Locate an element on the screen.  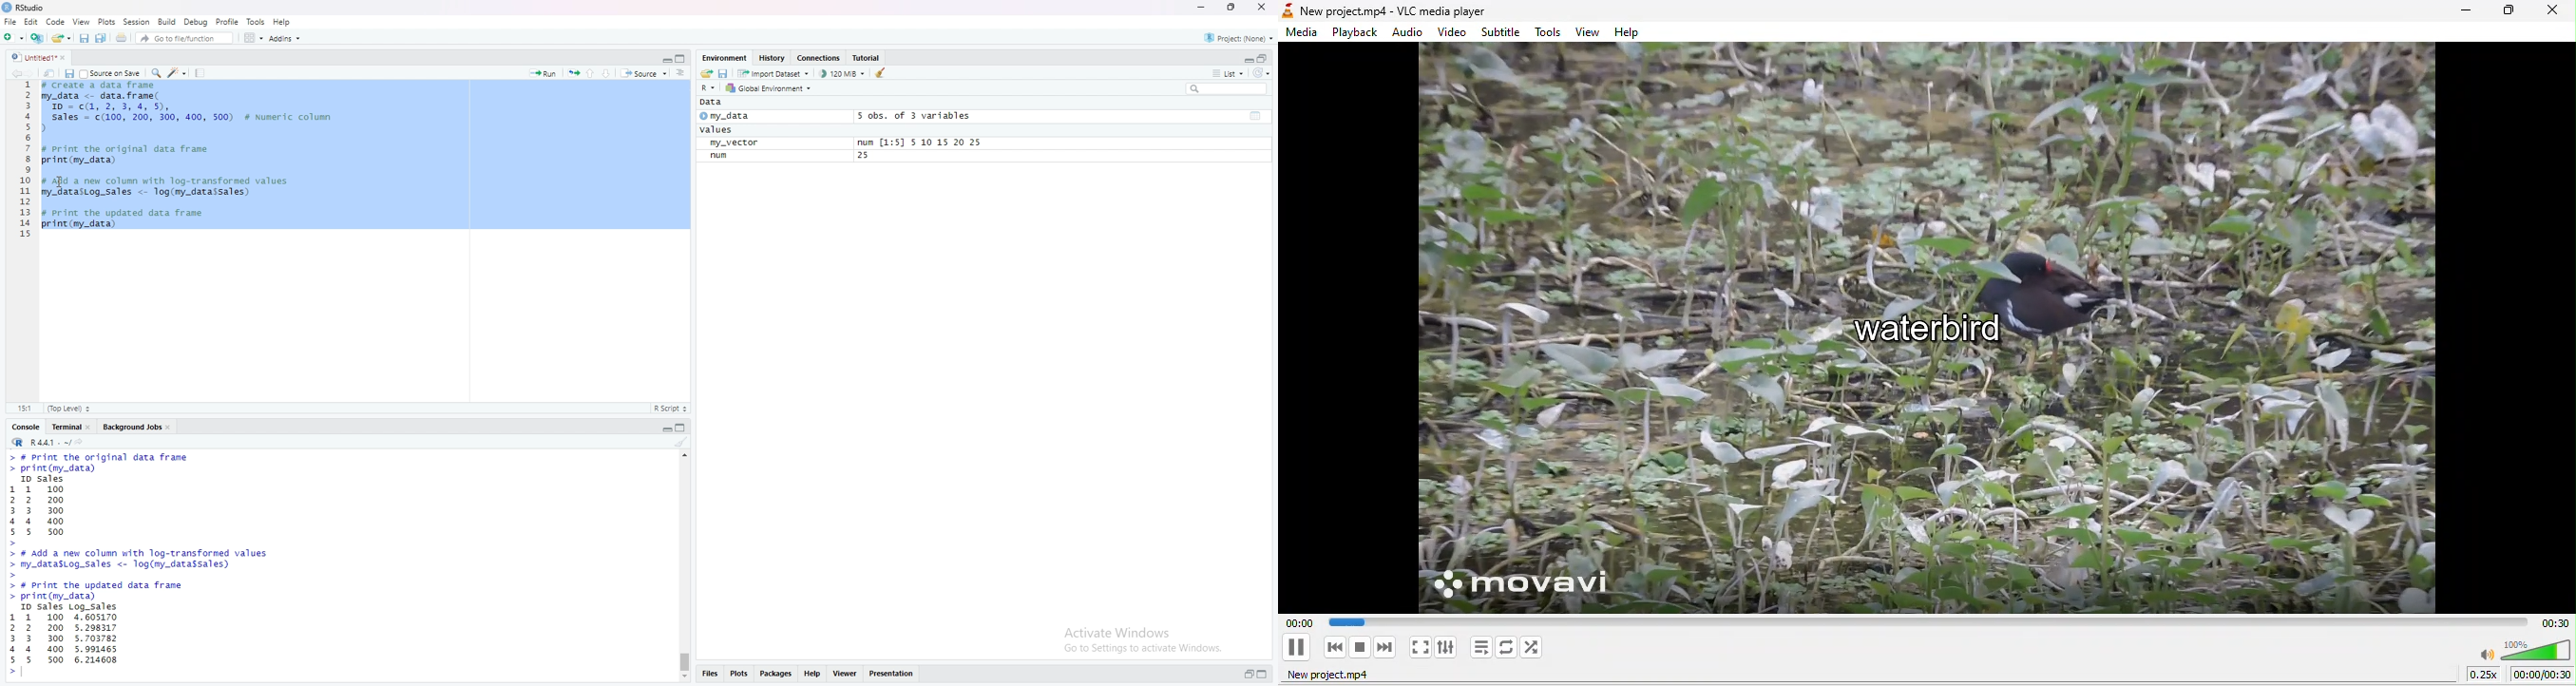
sales & id data is located at coordinates (41, 505).